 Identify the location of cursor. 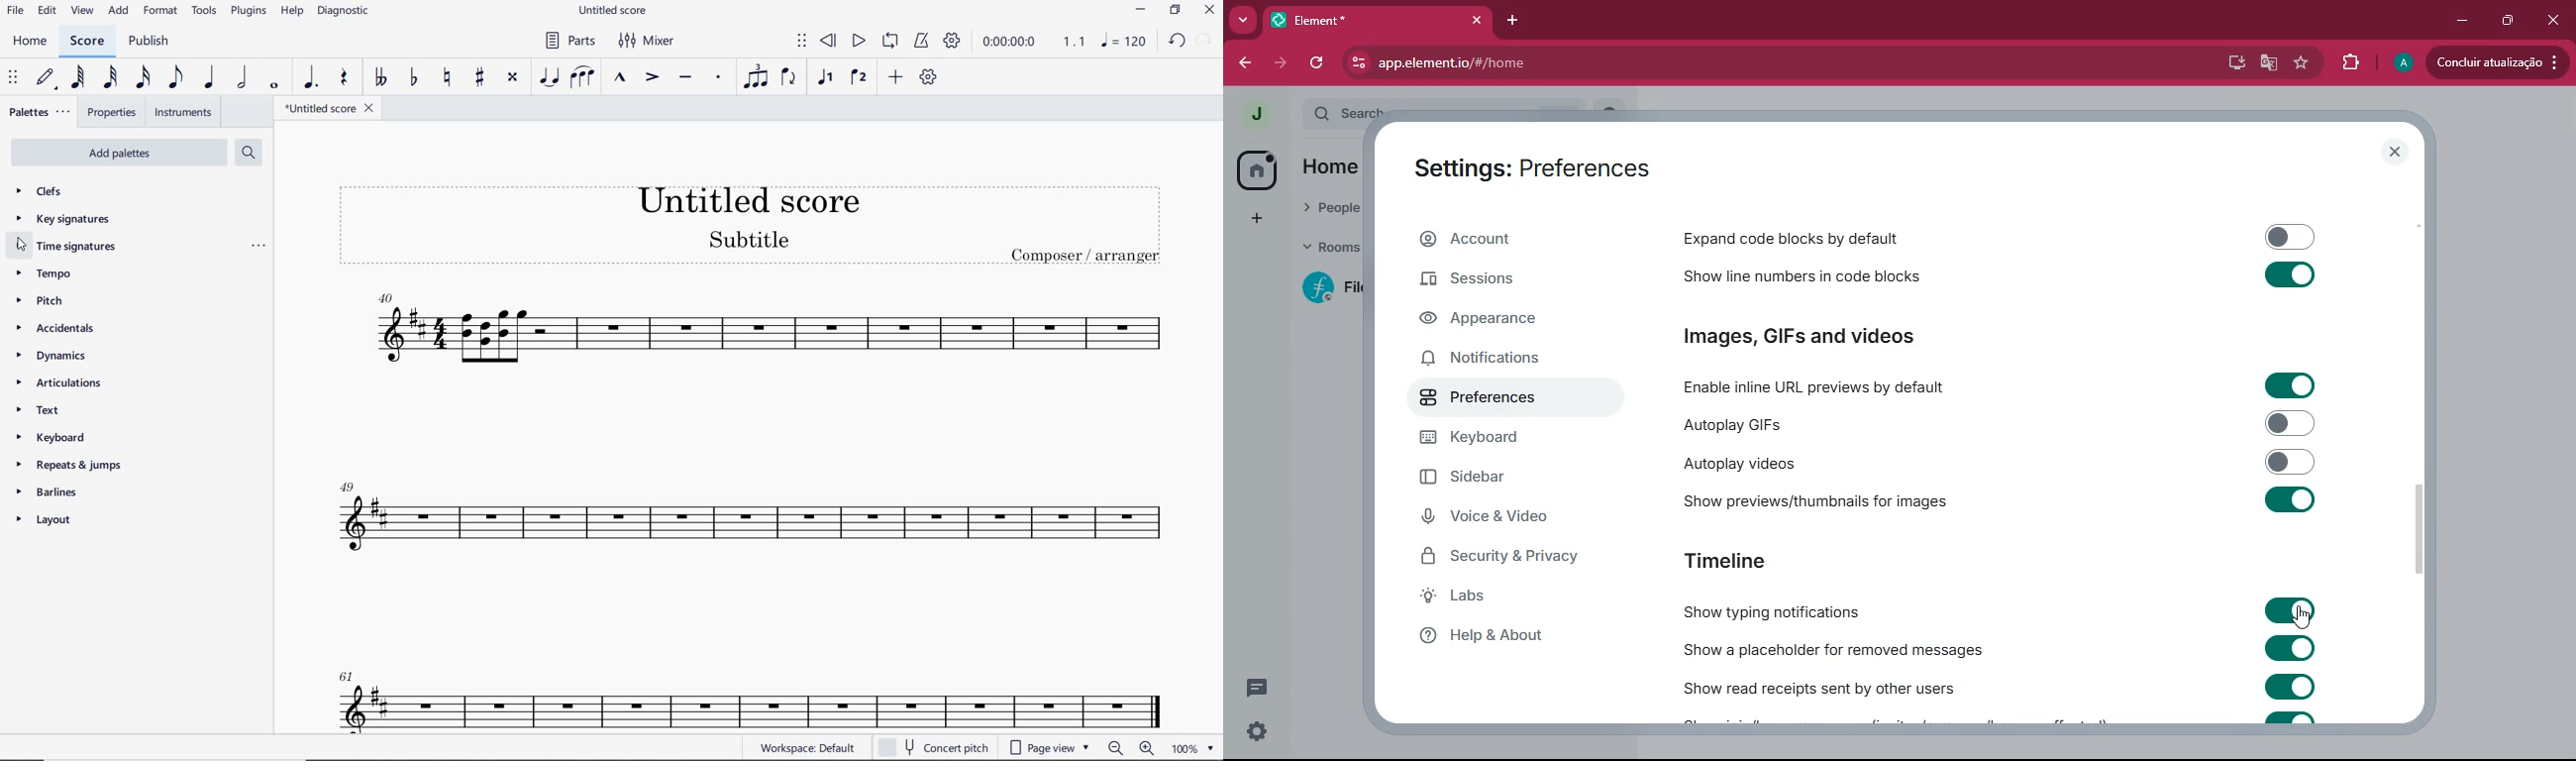
(2302, 618).